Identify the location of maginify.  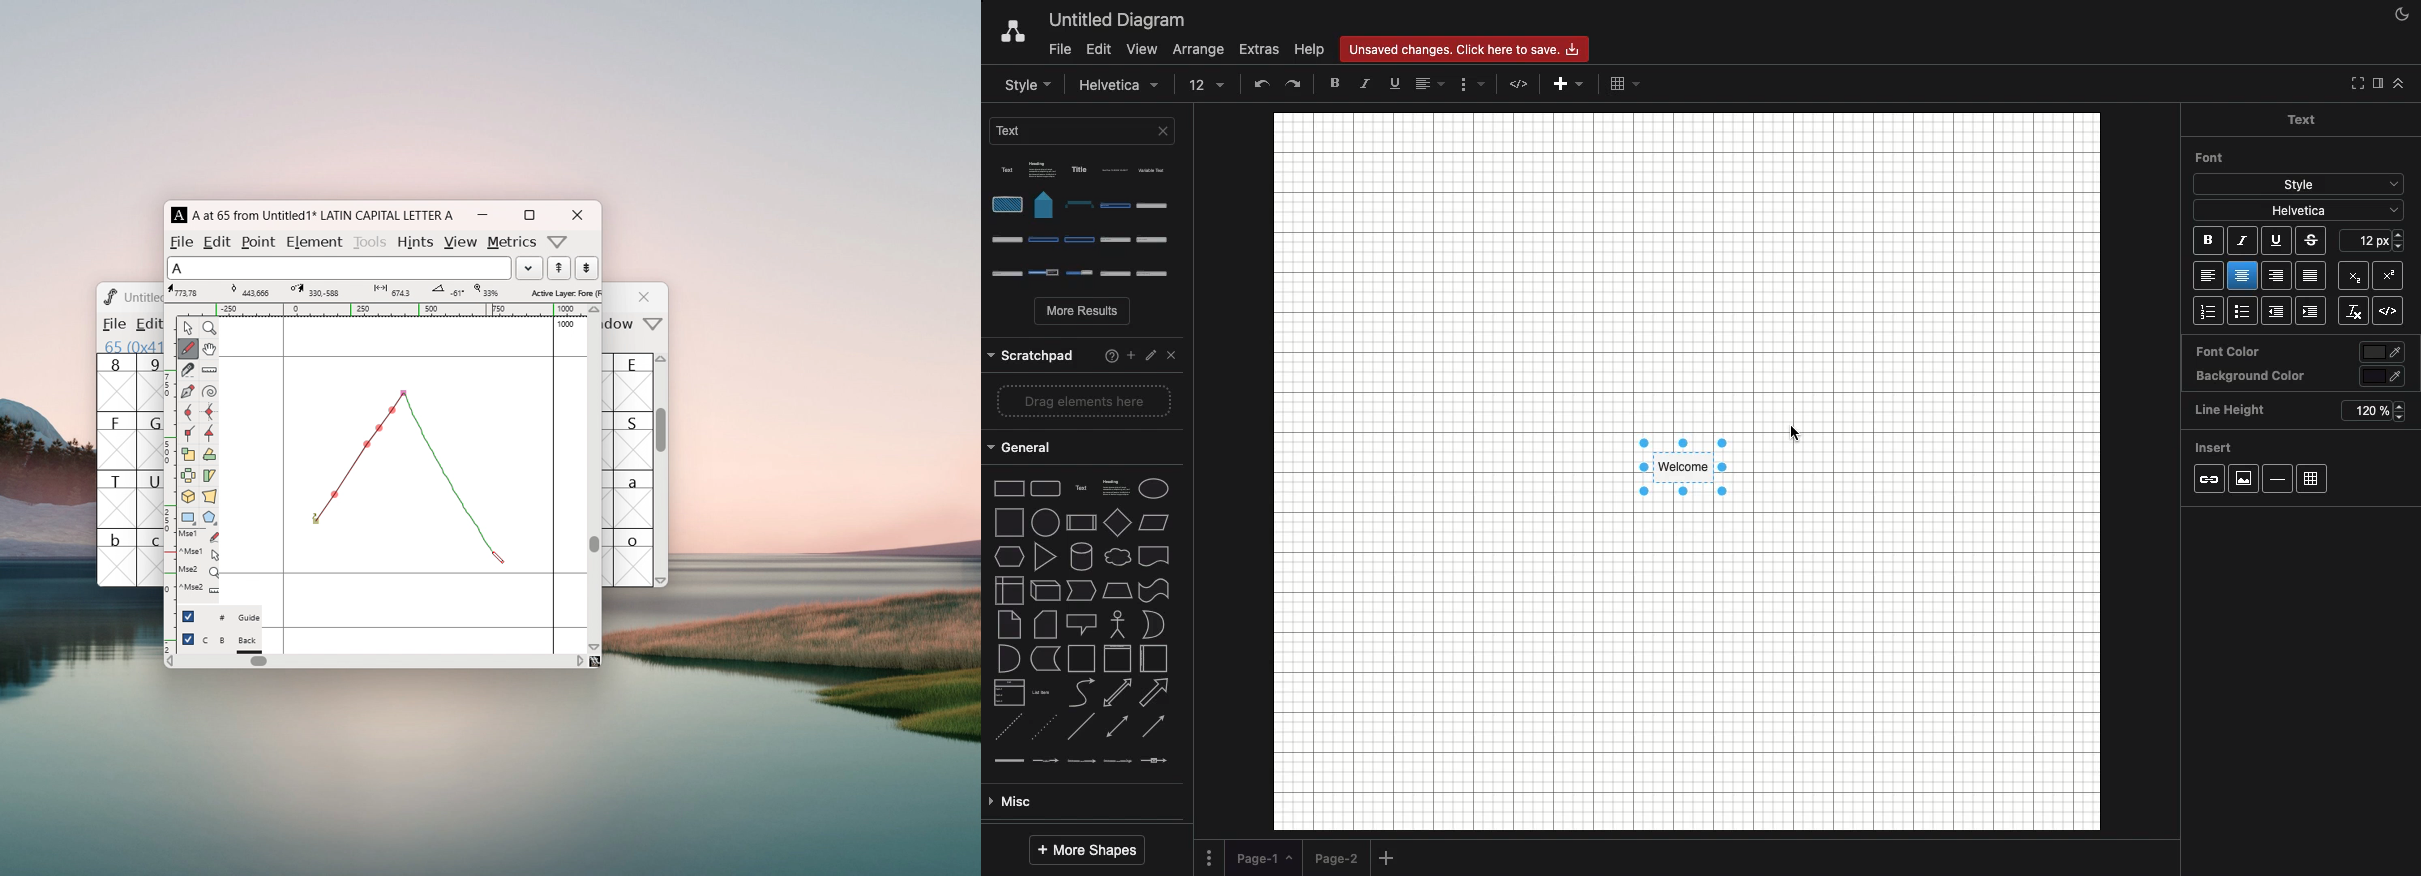
(209, 328).